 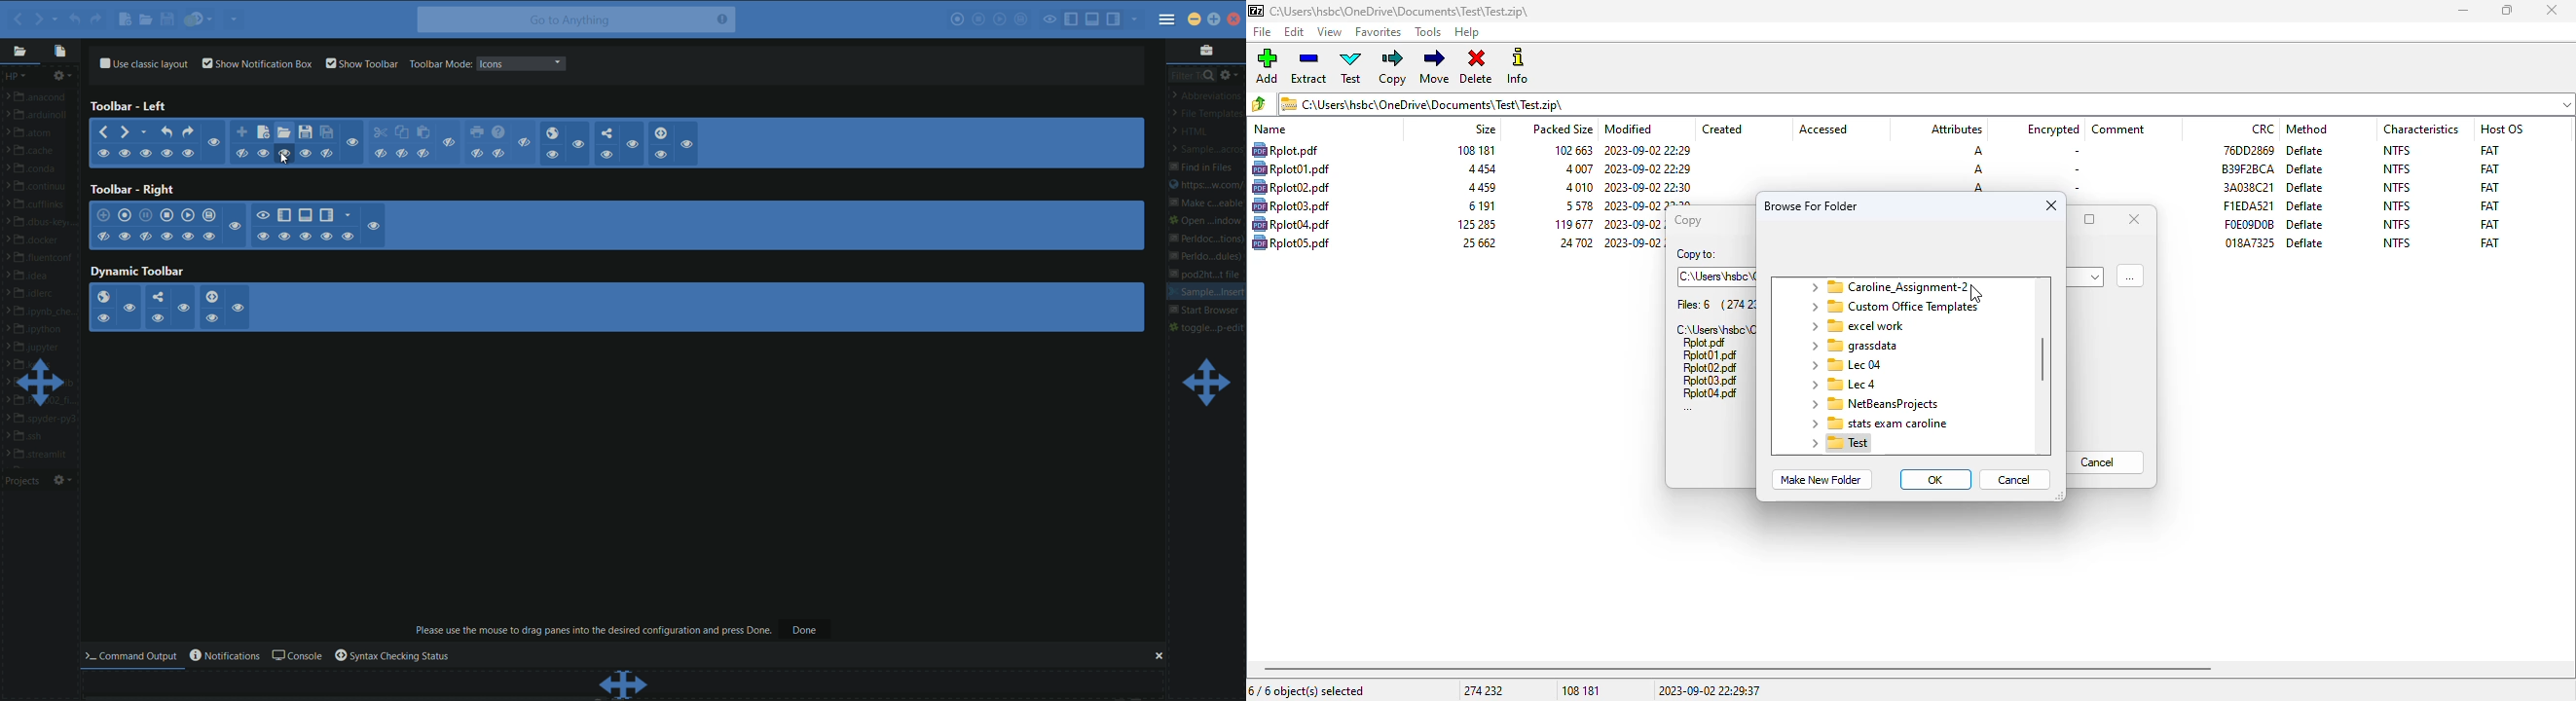 What do you see at coordinates (212, 297) in the screenshot?
I see `jump to next syntax checking result` at bounding box center [212, 297].